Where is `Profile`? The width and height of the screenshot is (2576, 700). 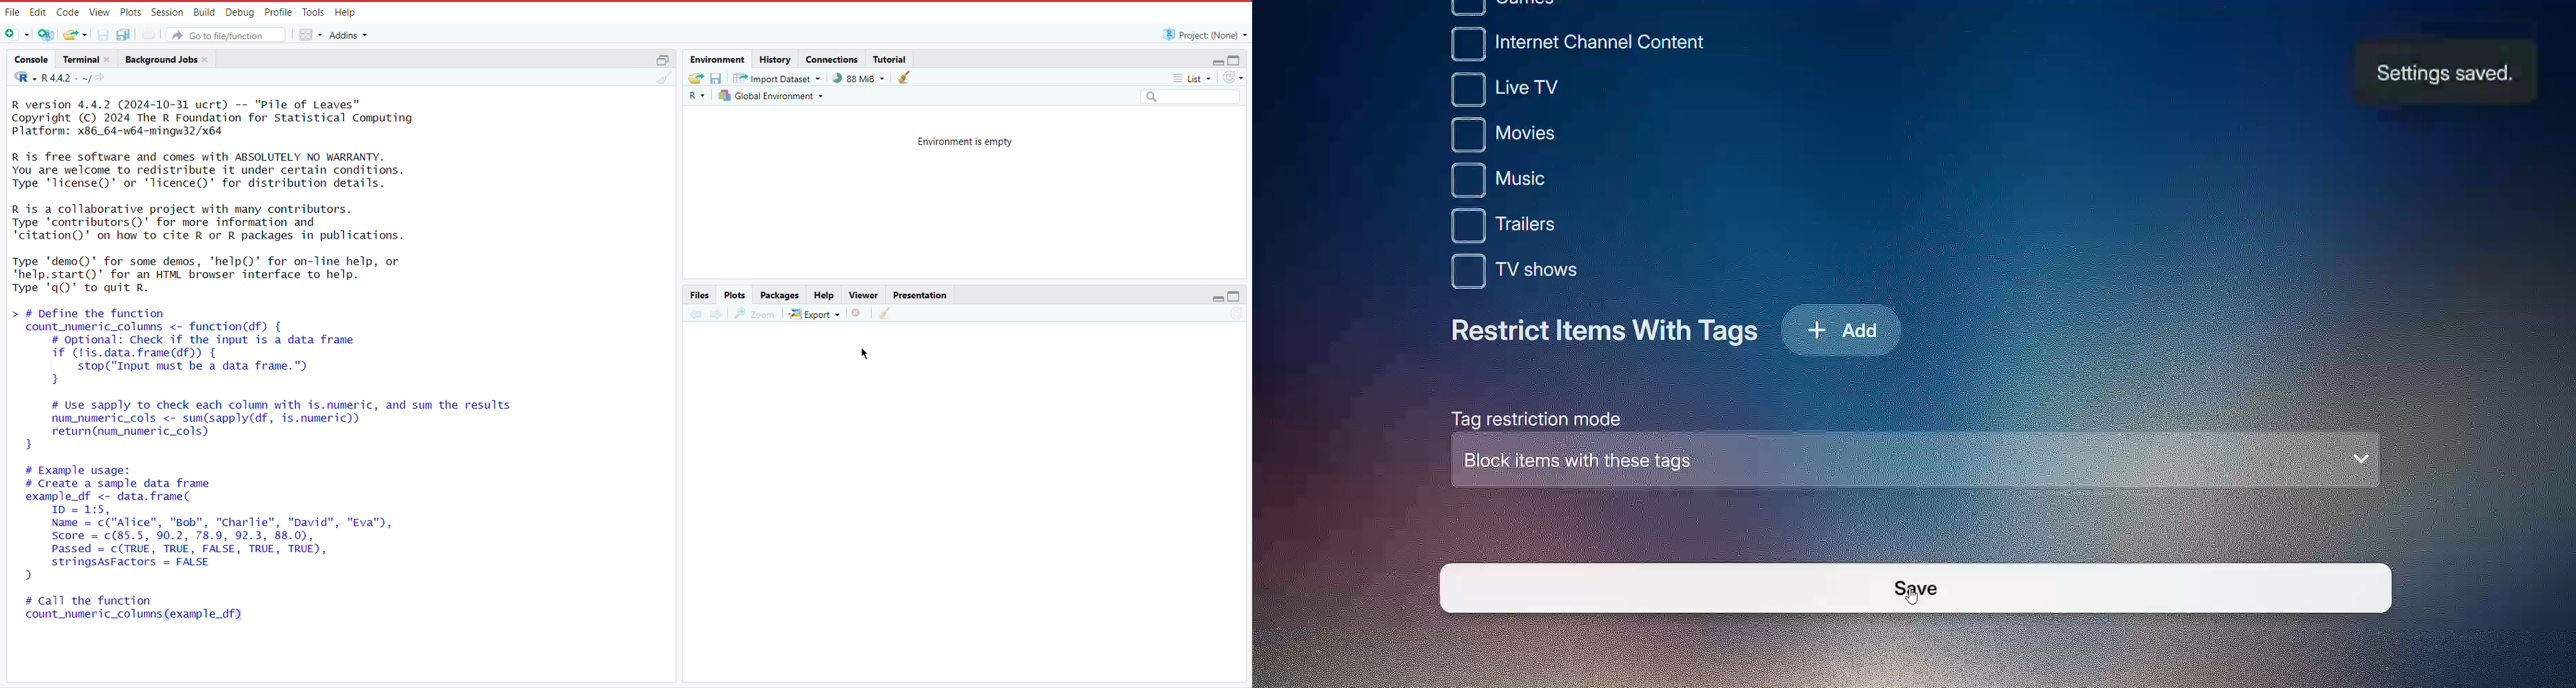 Profile is located at coordinates (276, 11).